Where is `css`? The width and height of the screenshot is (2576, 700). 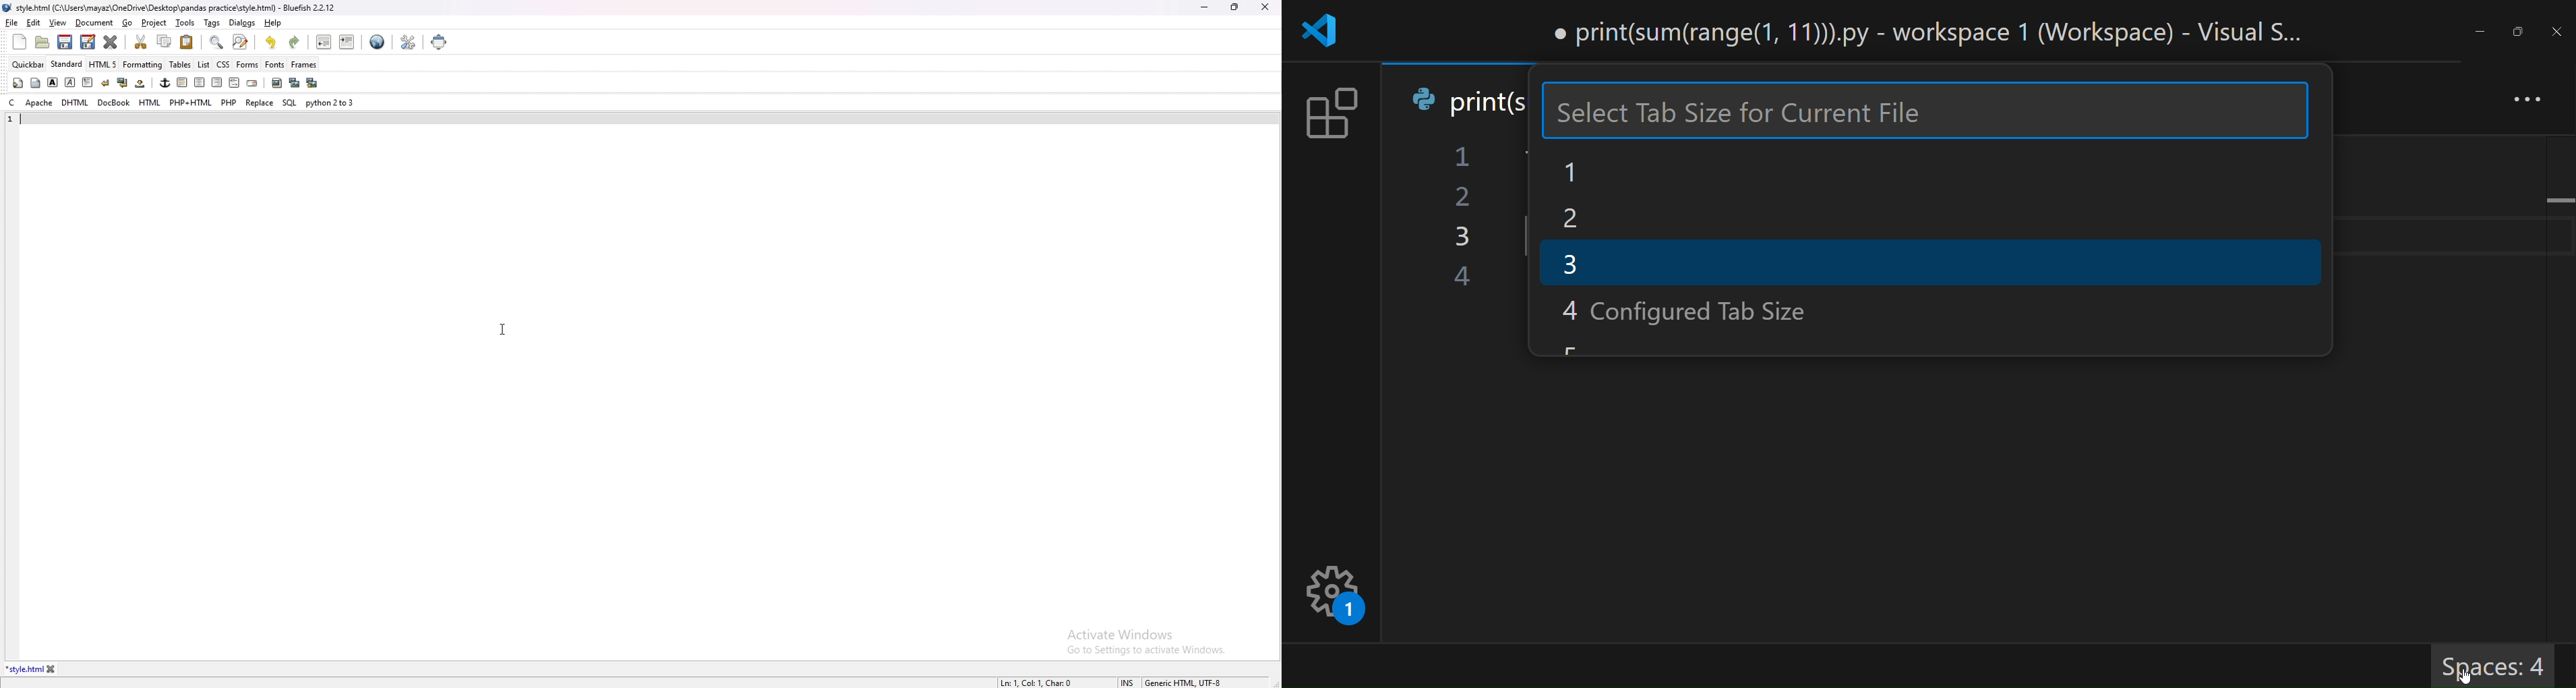
css is located at coordinates (224, 63).